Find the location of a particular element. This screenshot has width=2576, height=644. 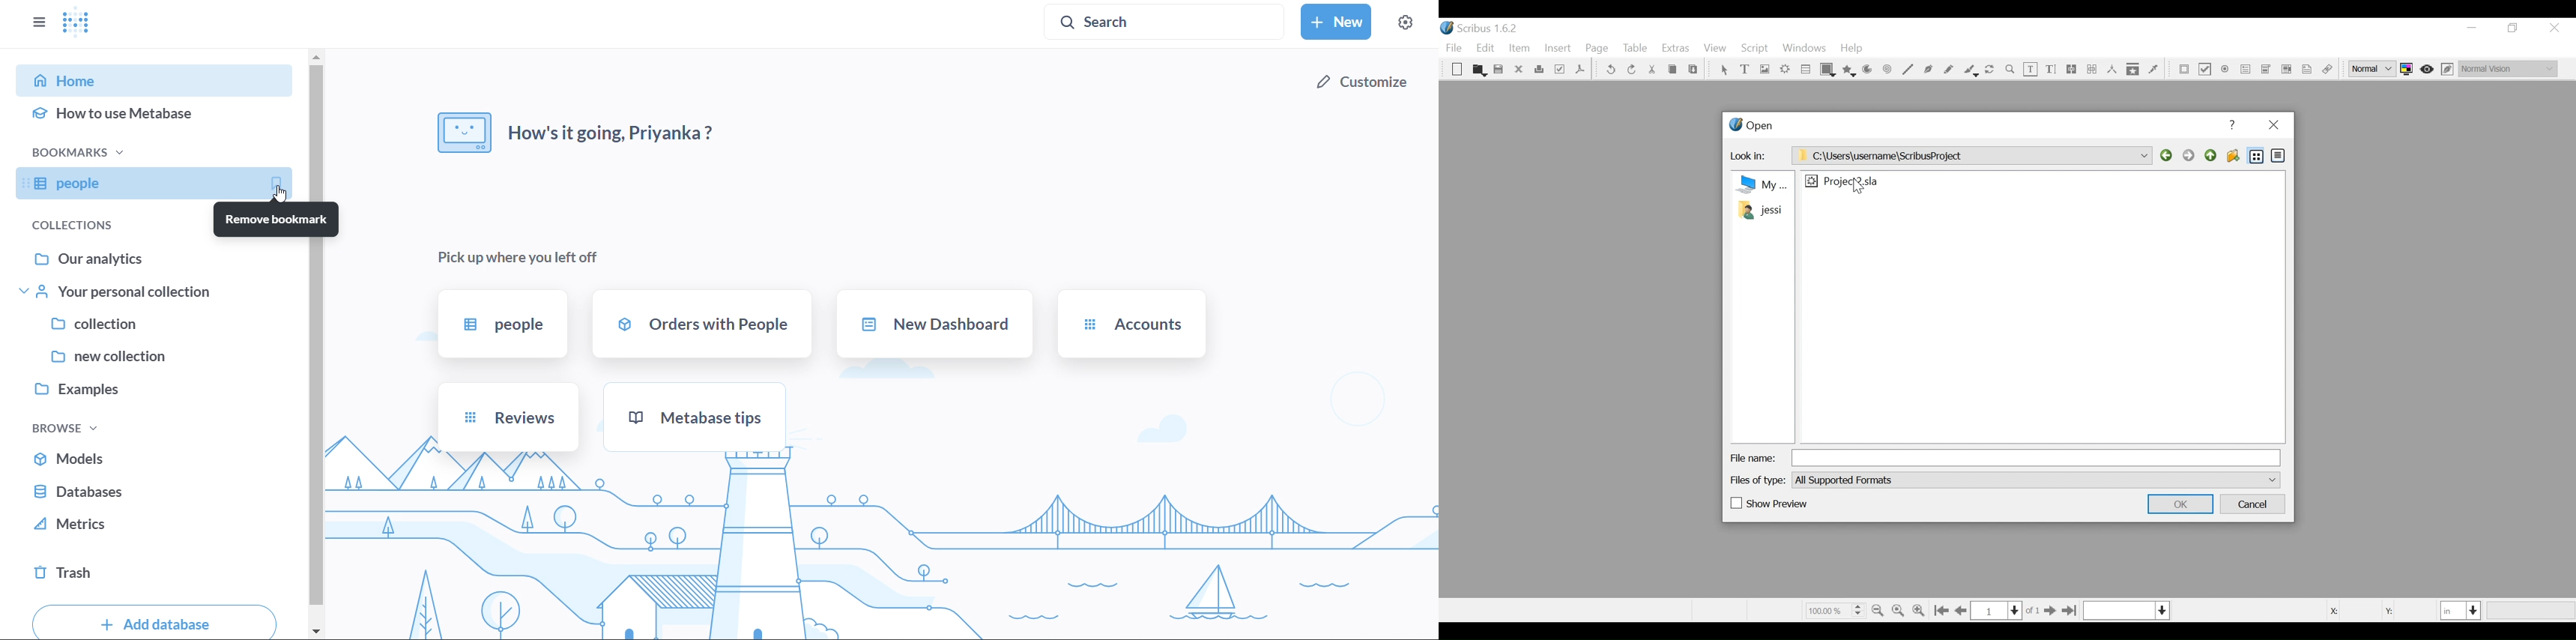

Go to the previous page is located at coordinates (1963, 611).